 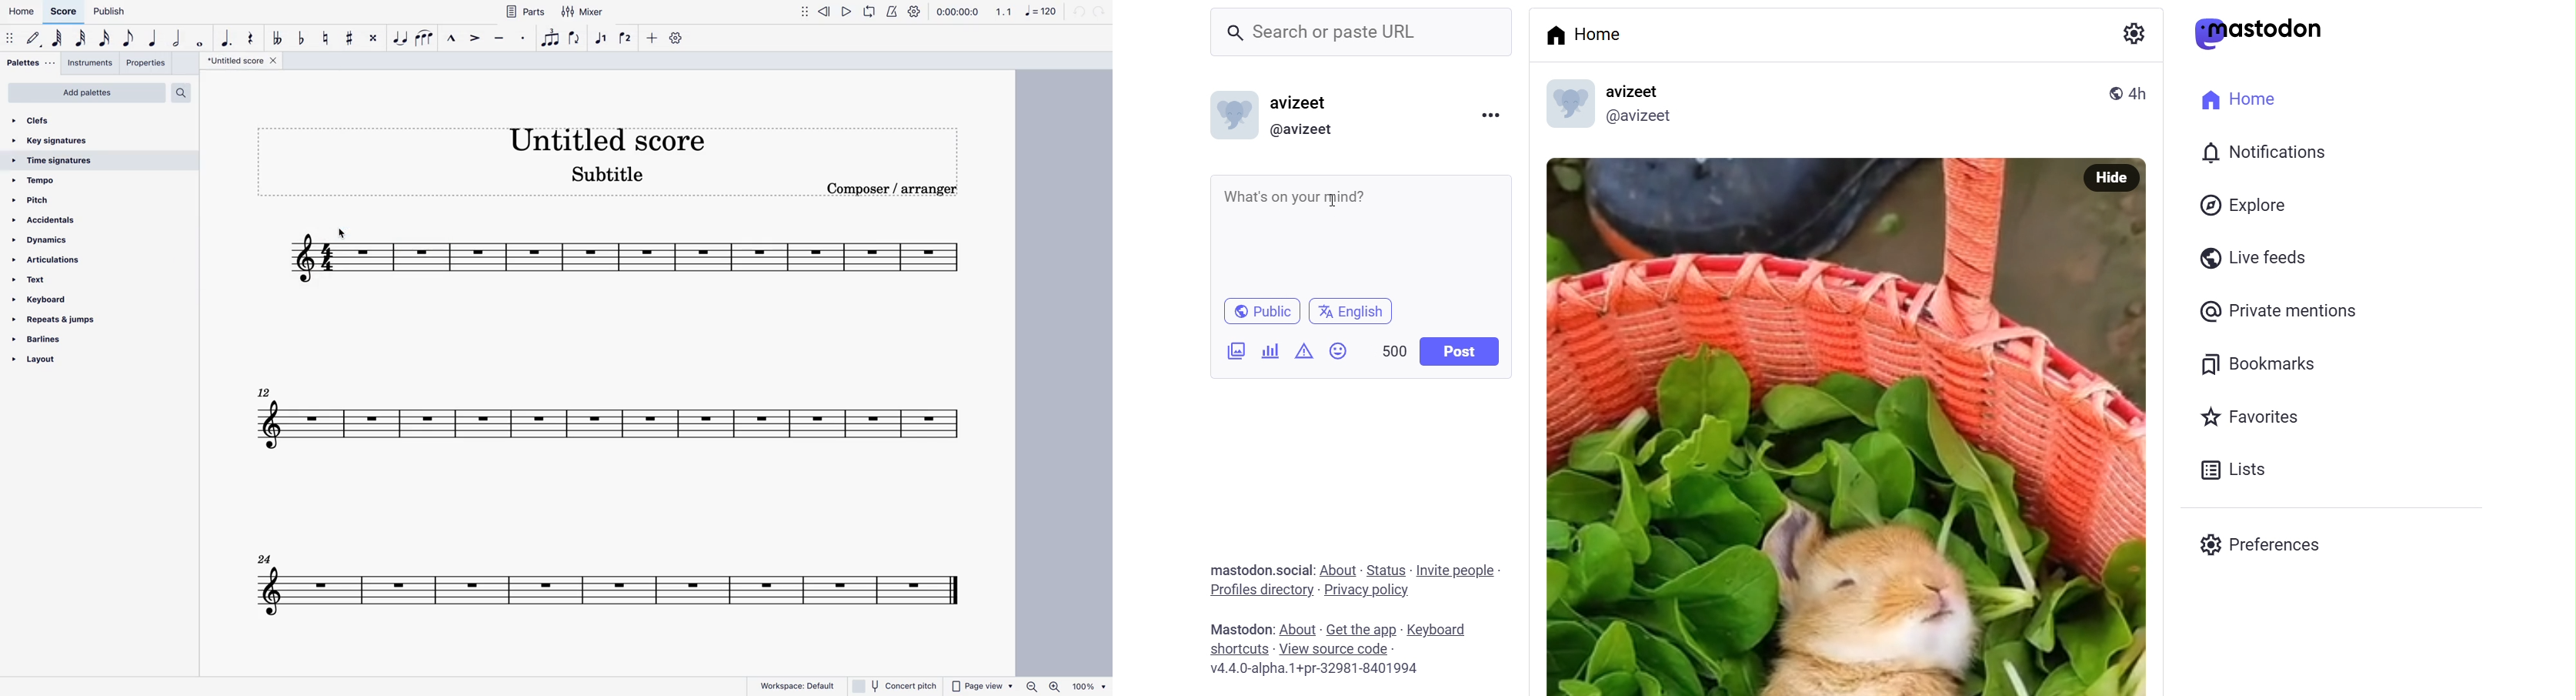 I want to click on @avizeet, so click(x=1310, y=132).